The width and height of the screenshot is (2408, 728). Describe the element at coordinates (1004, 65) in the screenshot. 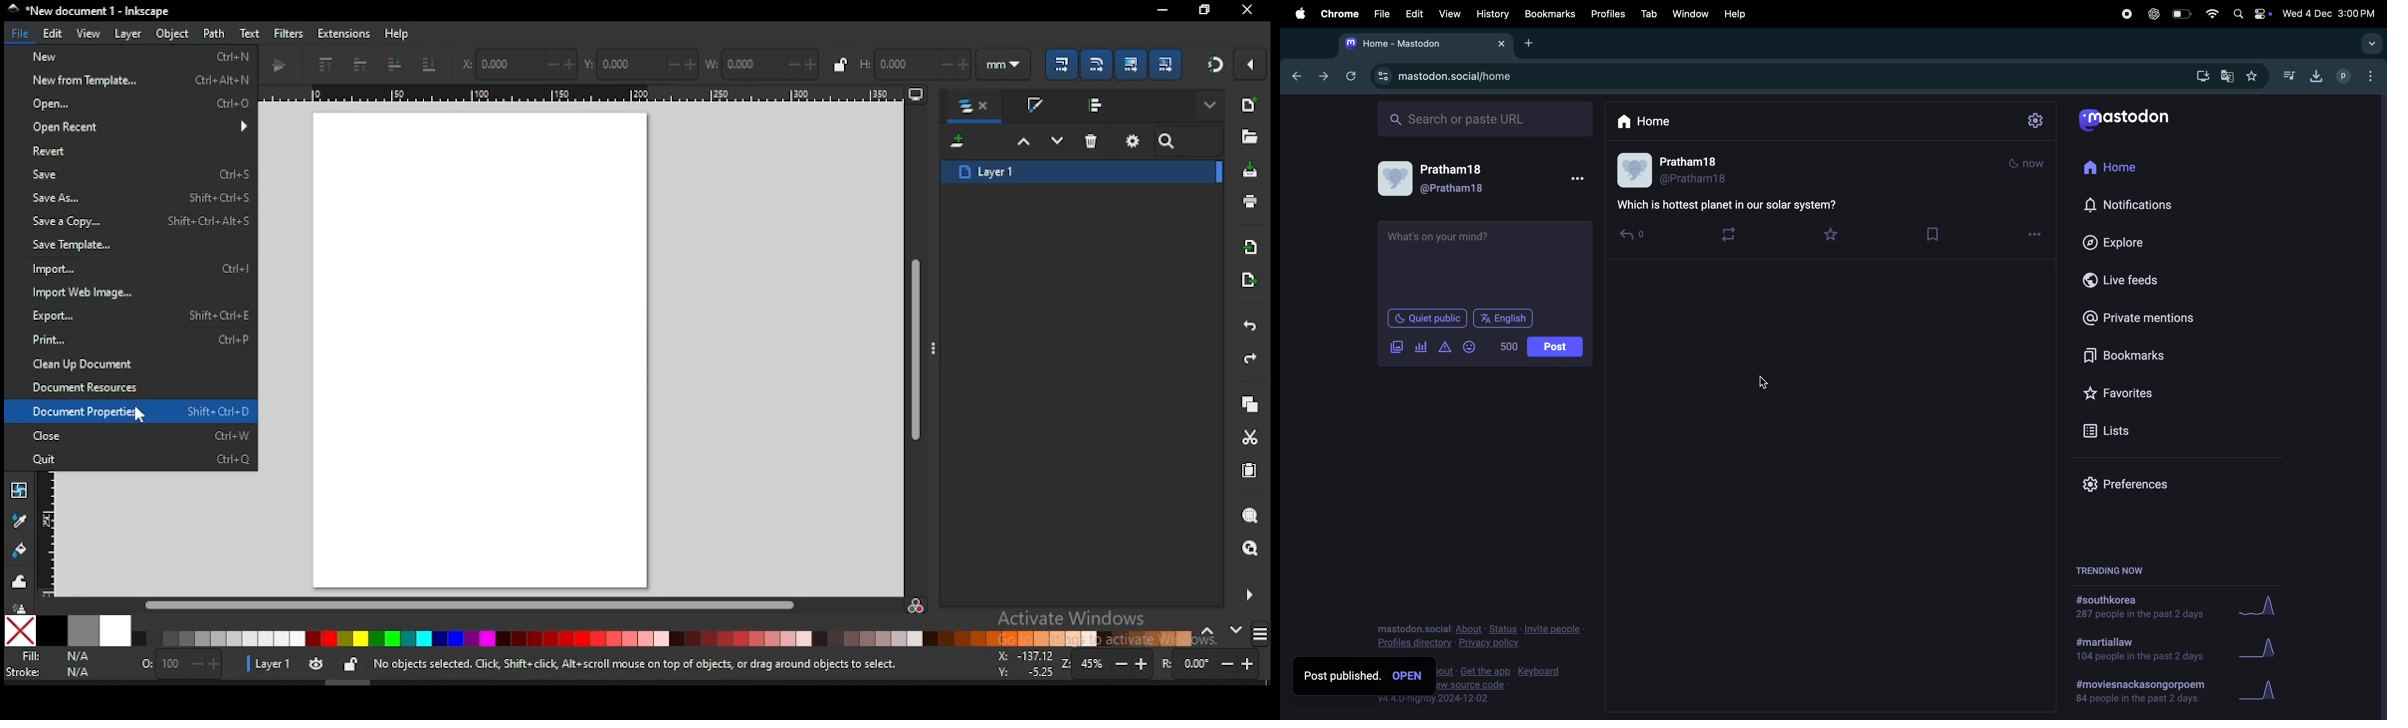

I see `units` at that location.